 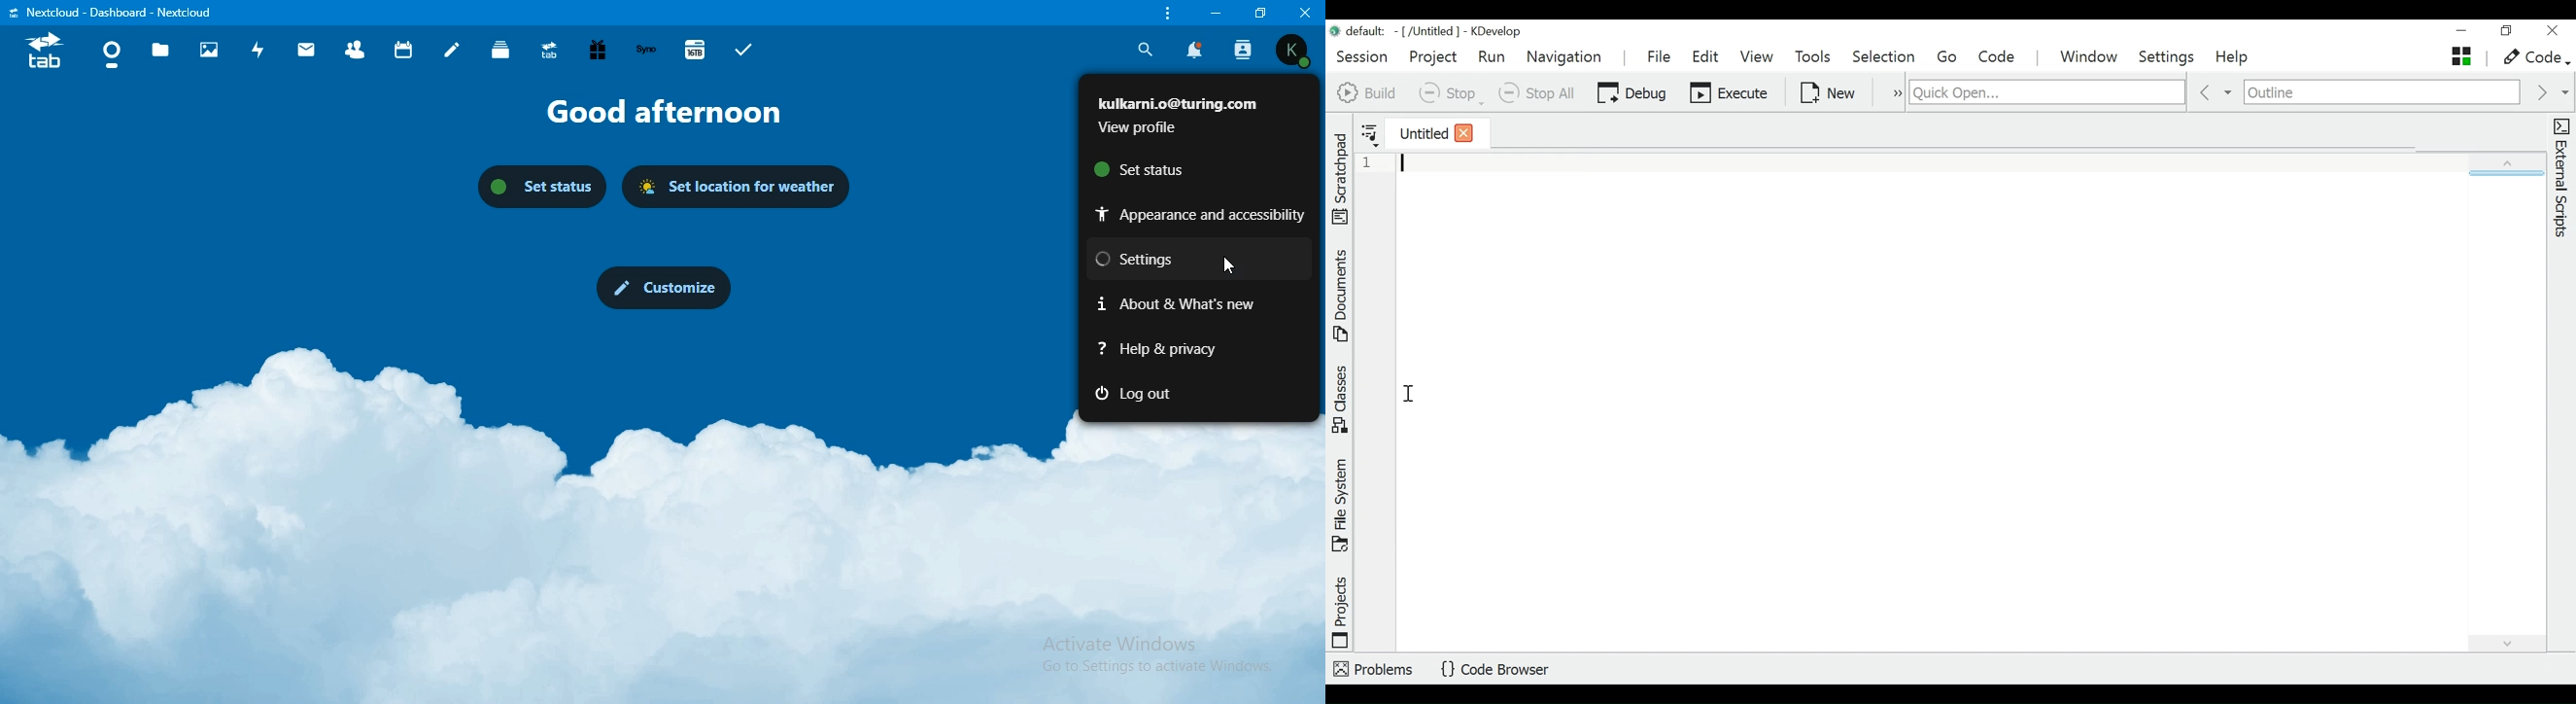 What do you see at coordinates (502, 50) in the screenshot?
I see `deck` at bounding box center [502, 50].